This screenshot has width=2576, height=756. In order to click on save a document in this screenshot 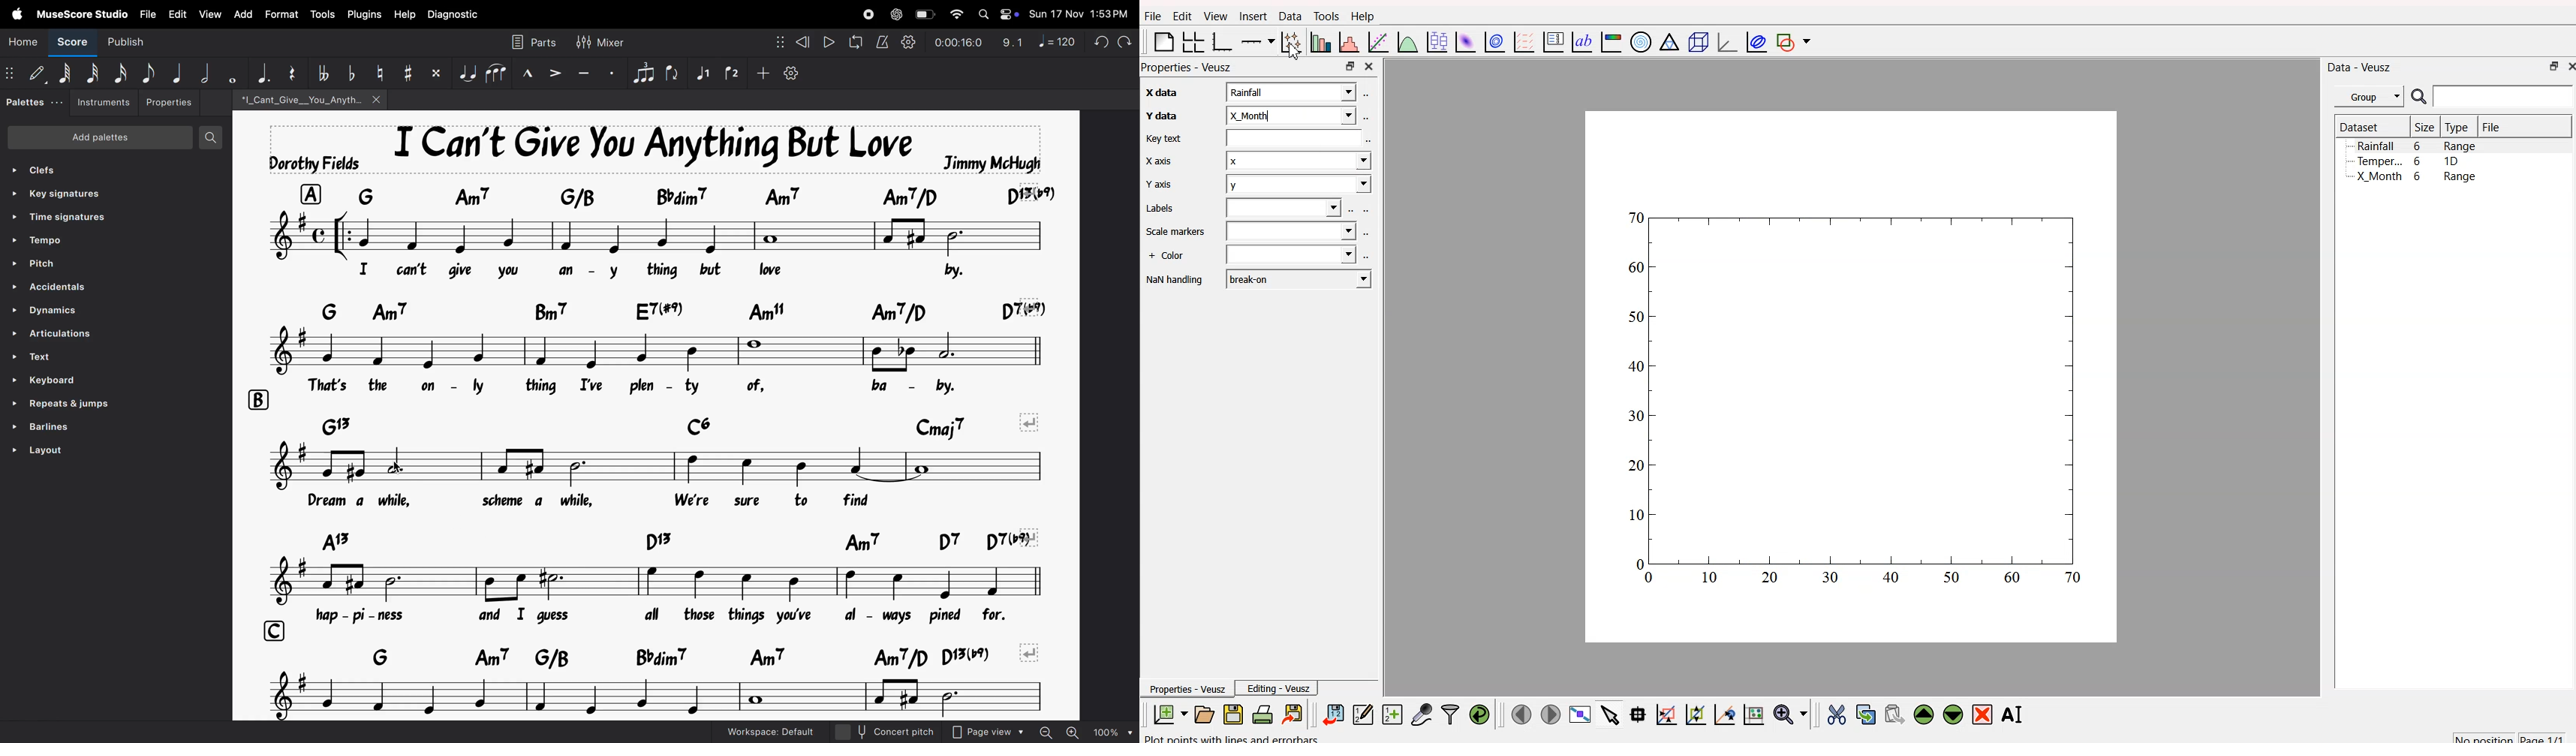, I will do `click(1231, 714)`.